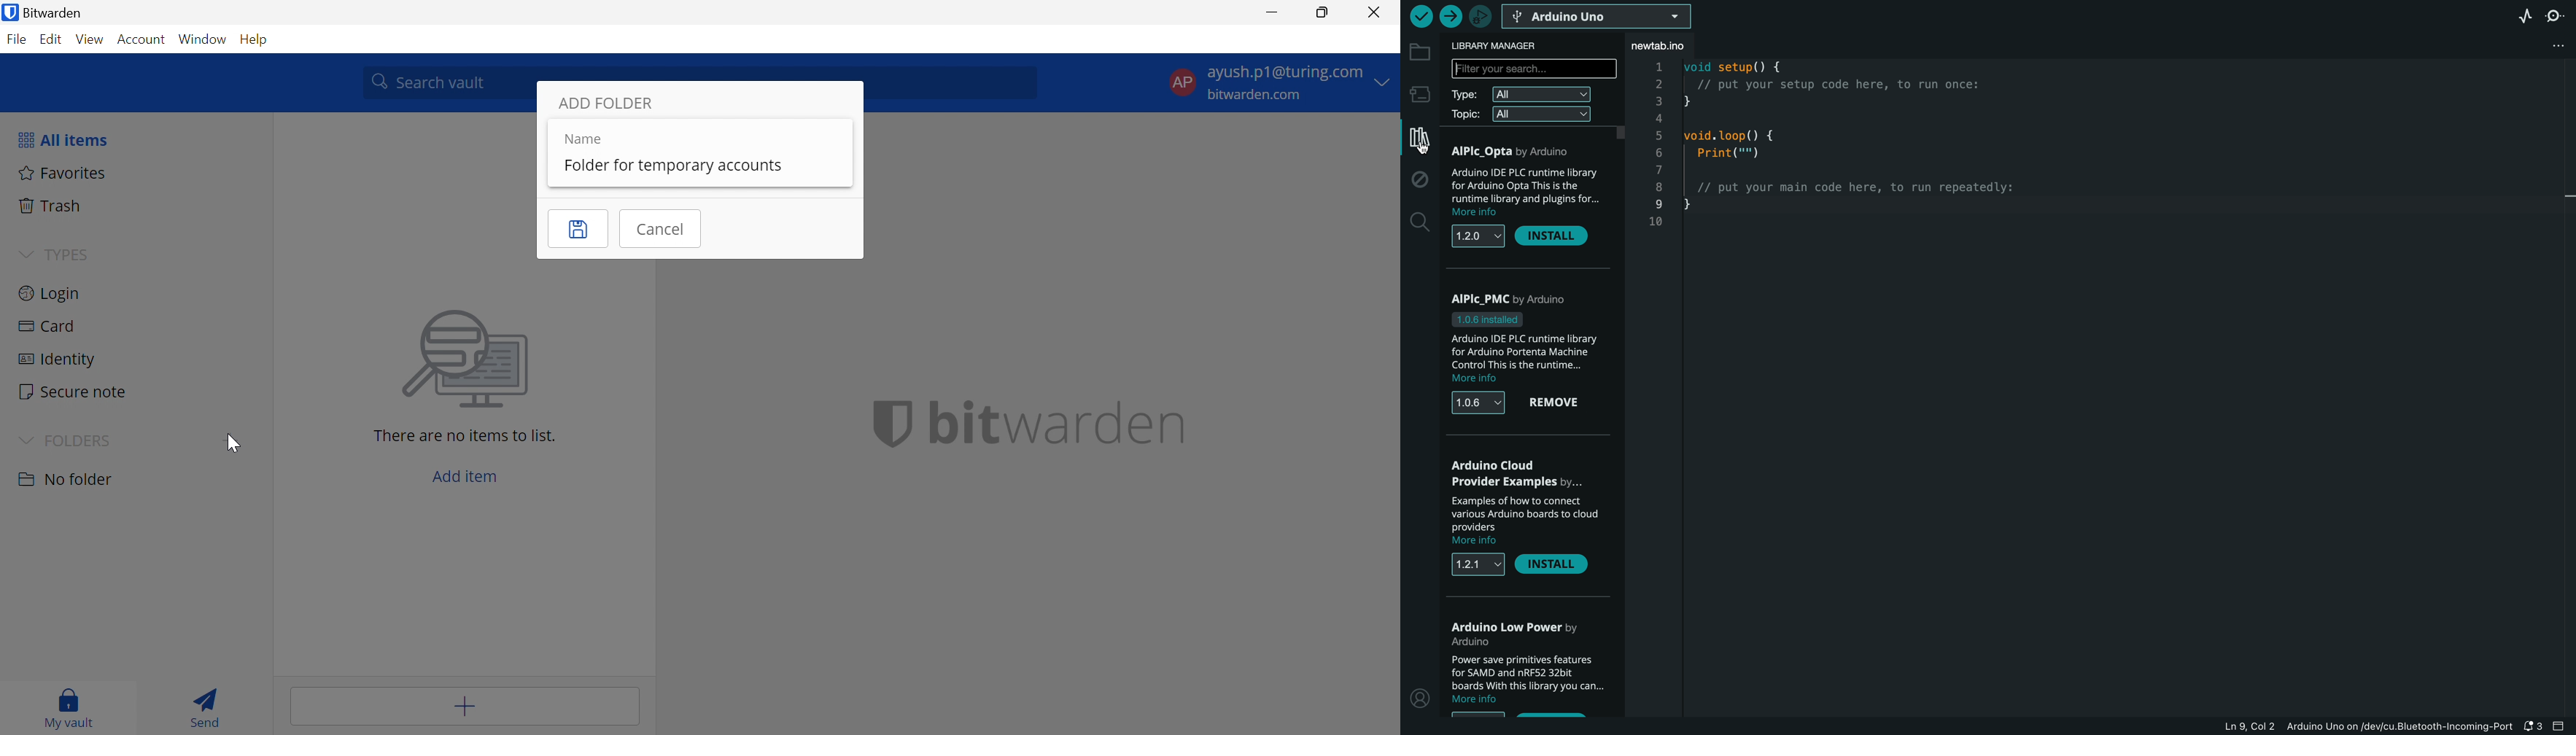  Describe the element at coordinates (252, 38) in the screenshot. I see `Help` at that location.